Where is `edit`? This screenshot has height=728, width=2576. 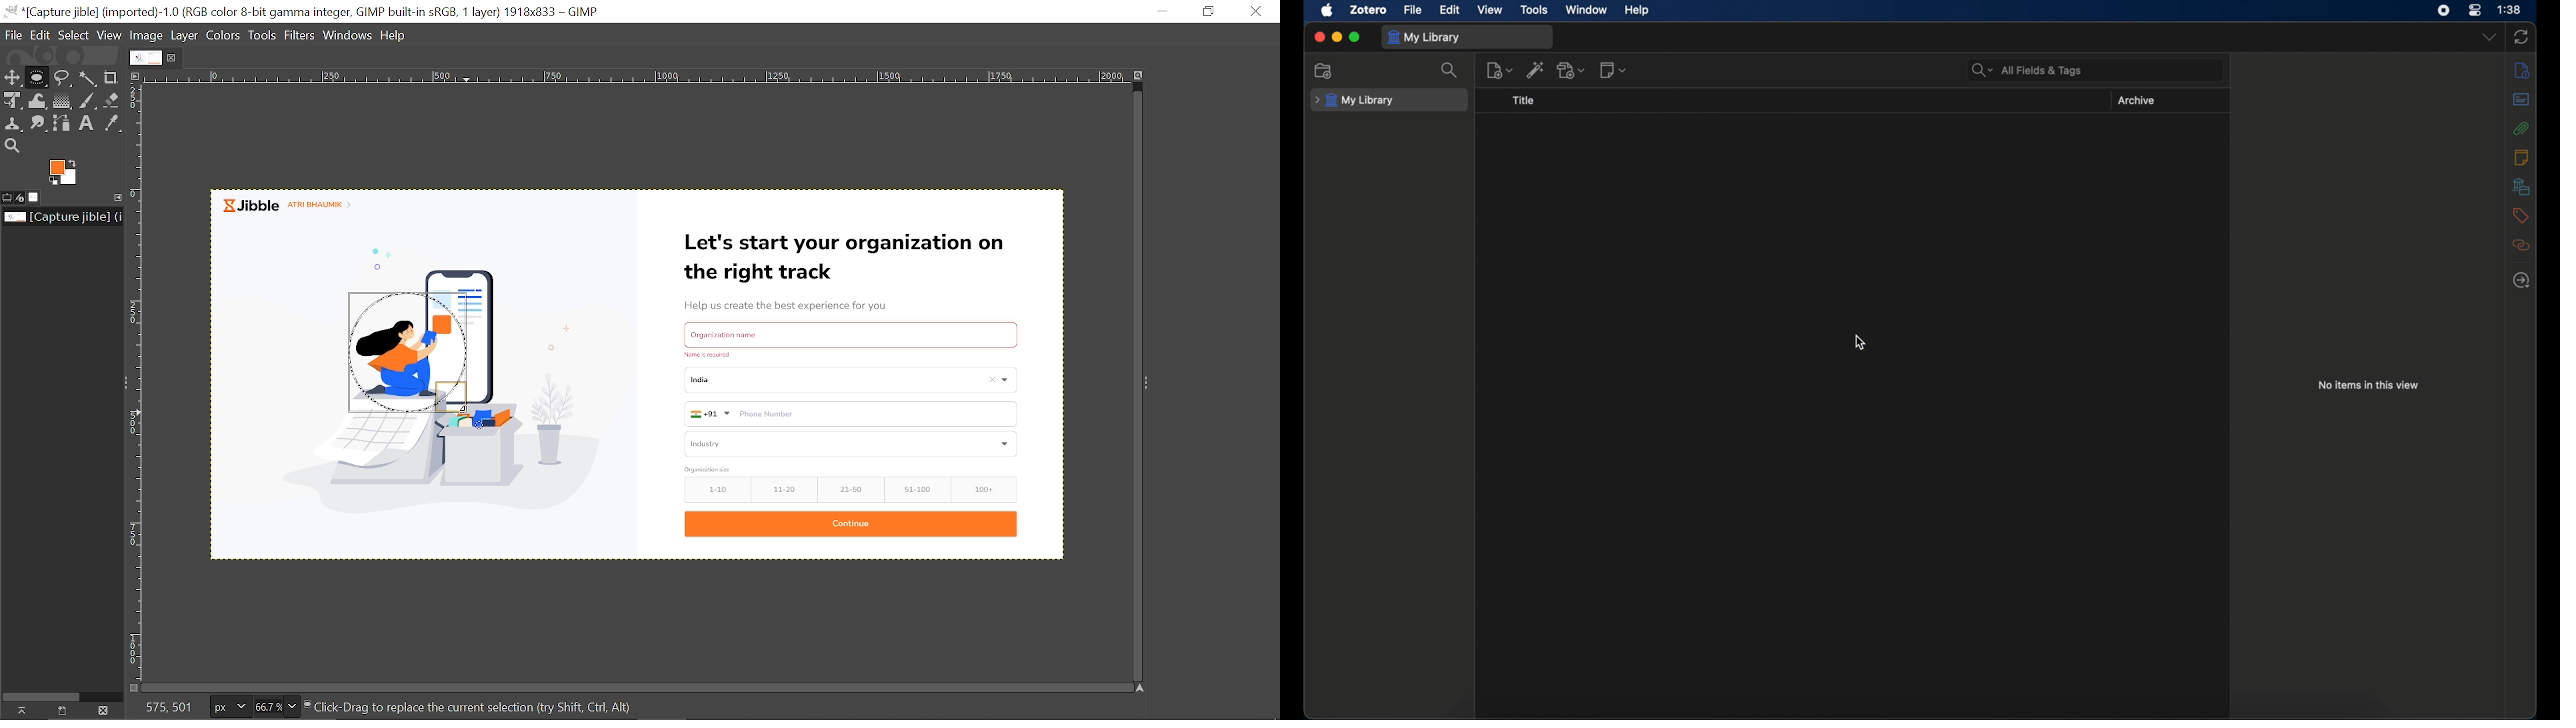 edit is located at coordinates (1449, 9).